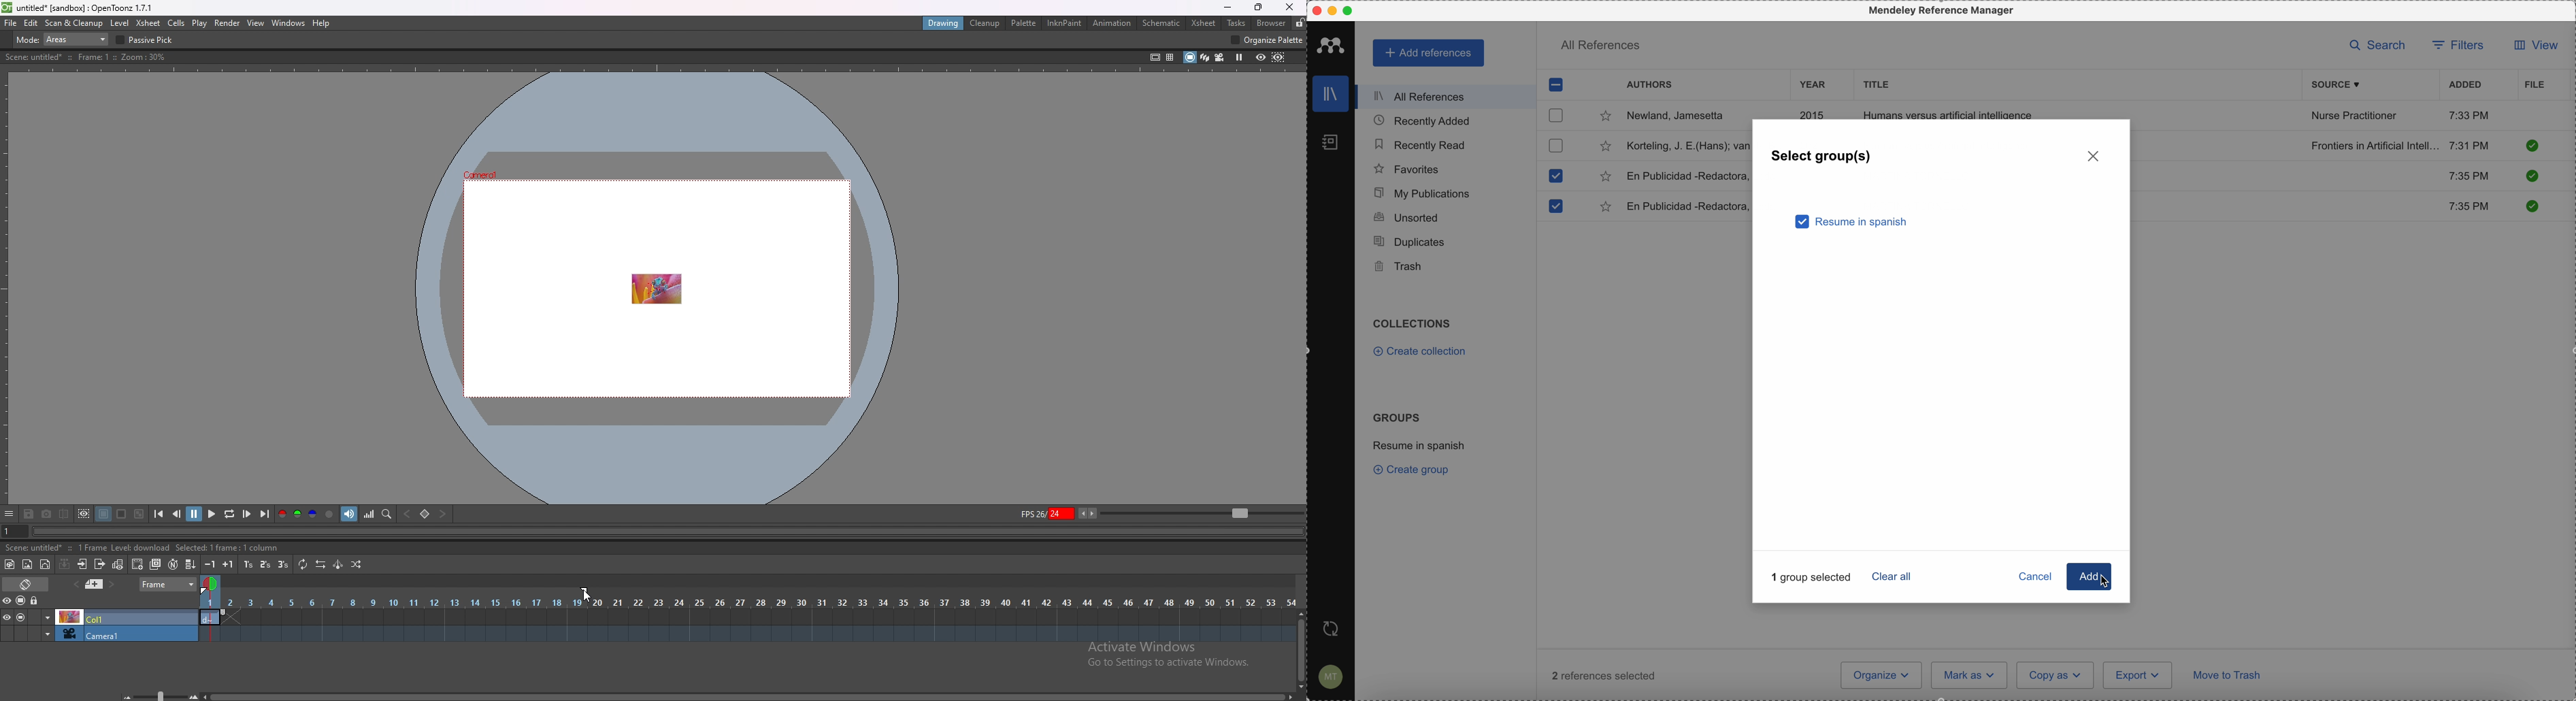 The image size is (2576, 728). I want to click on year, so click(1814, 84).